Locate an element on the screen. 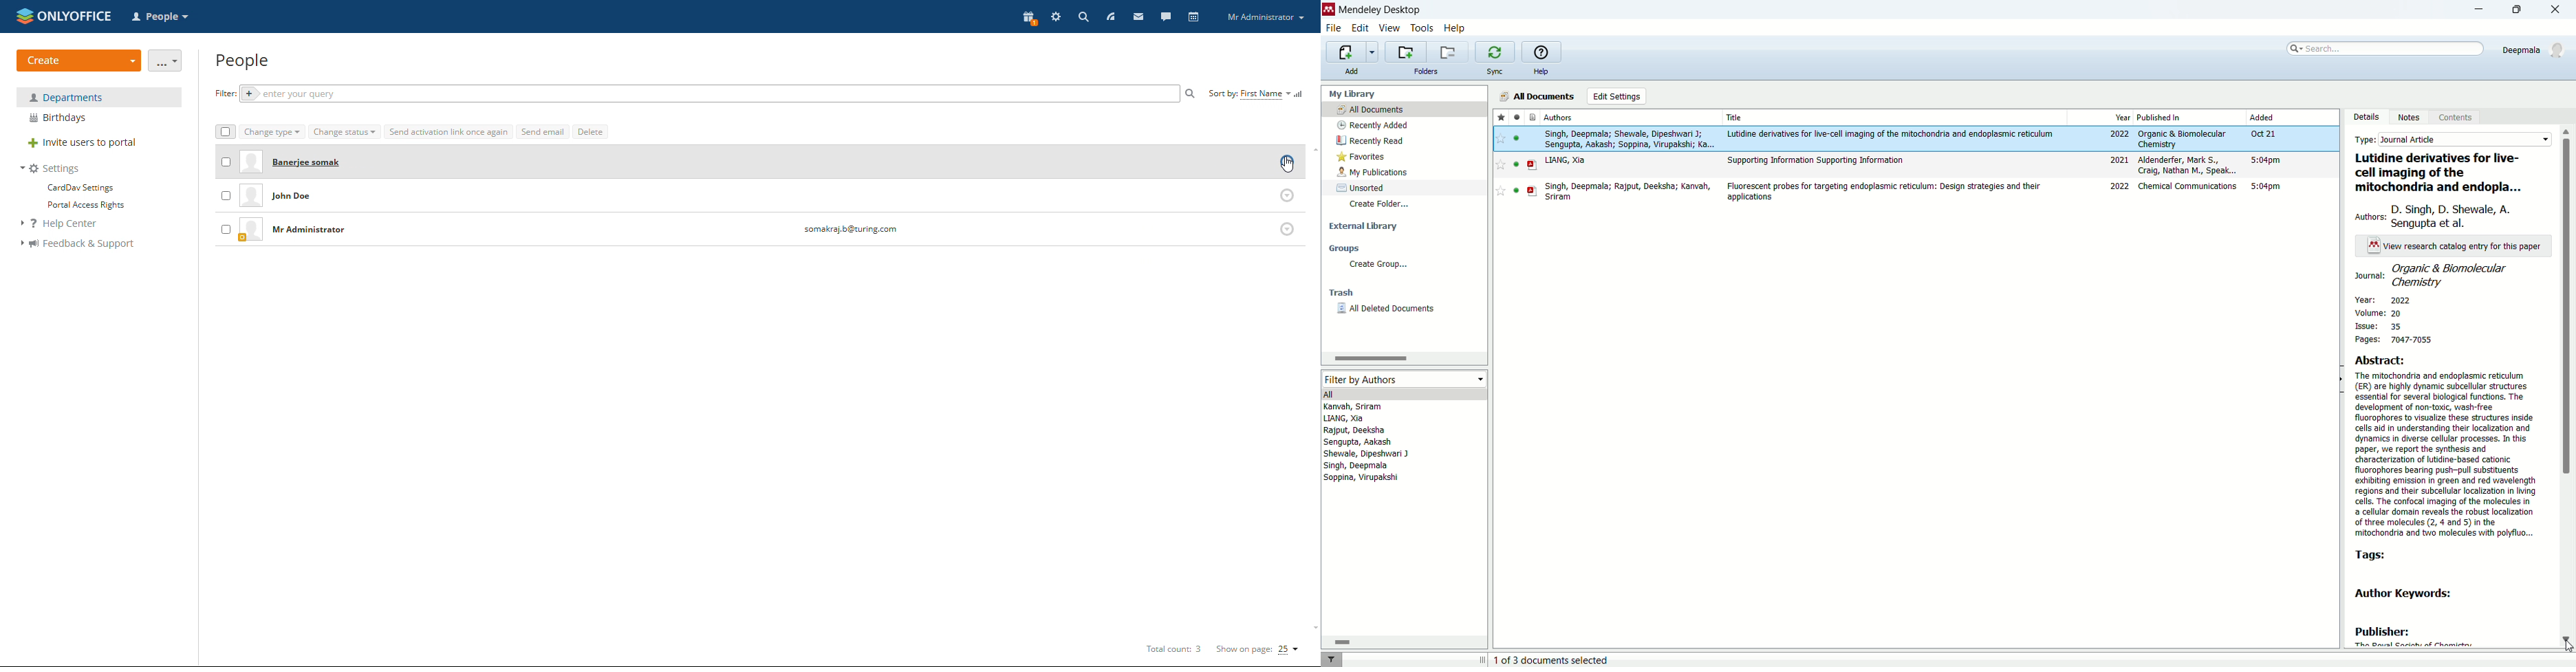 The height and width of the screenshot is (672, 2576). horizontal scroll bar is located at coordinates (1403, 358).